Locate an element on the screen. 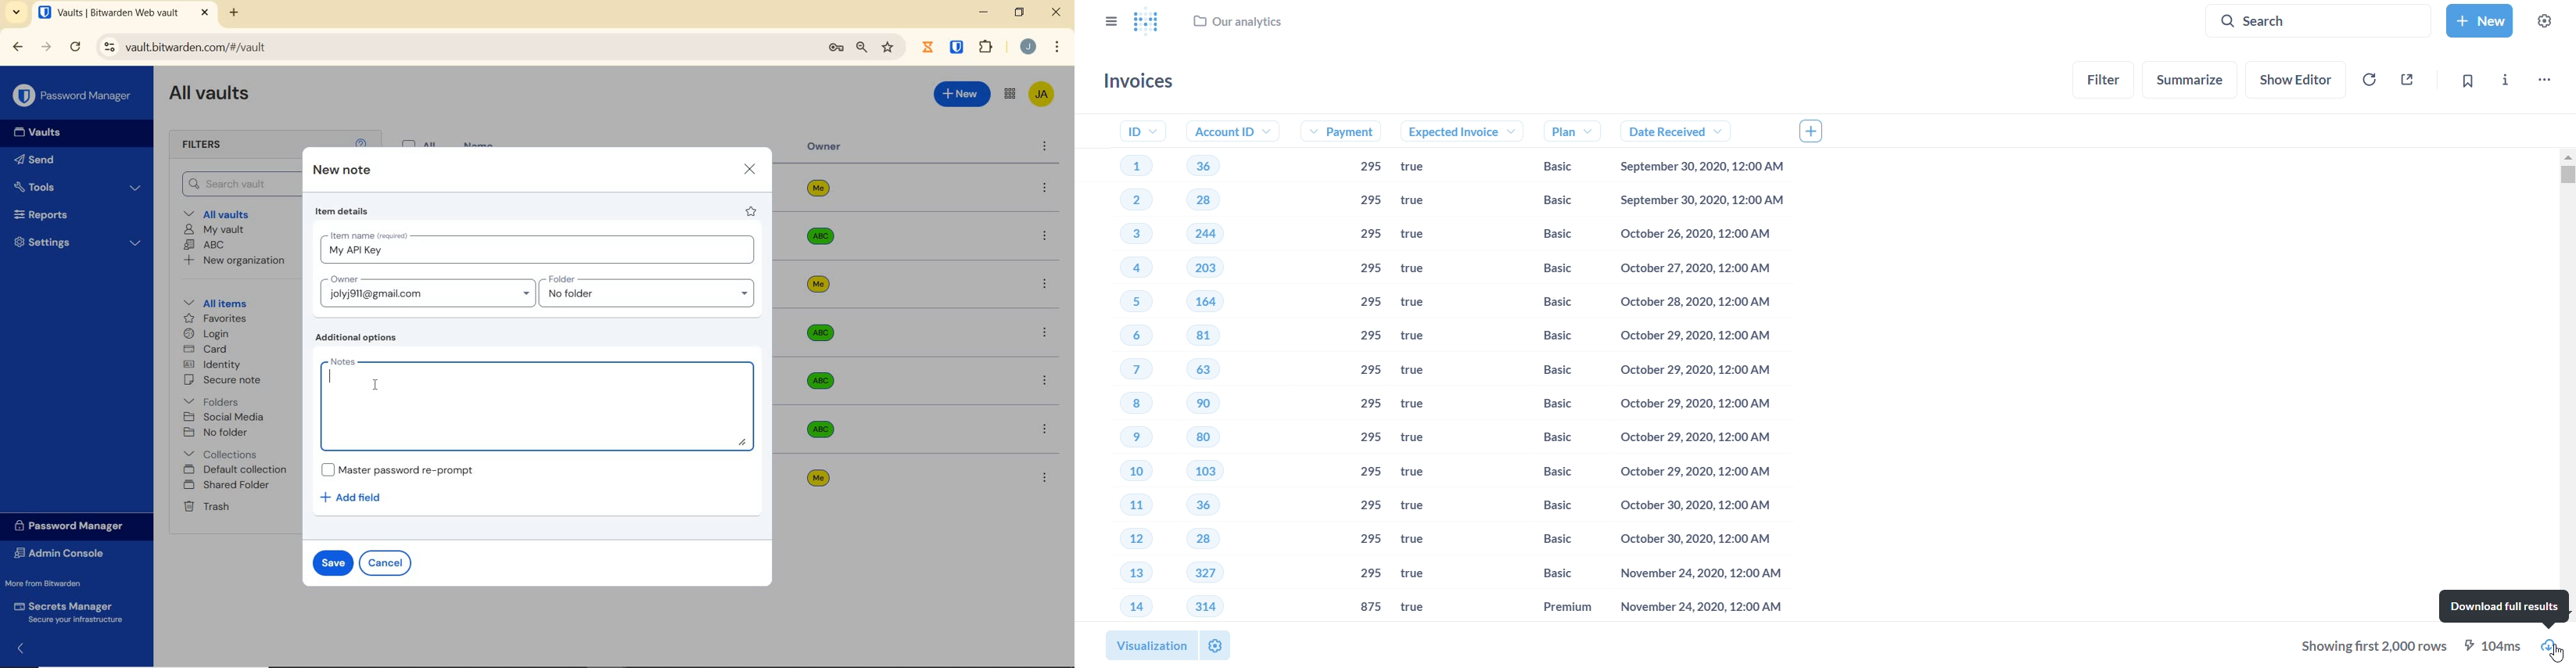  more options is located at coordinates (1045, 477).